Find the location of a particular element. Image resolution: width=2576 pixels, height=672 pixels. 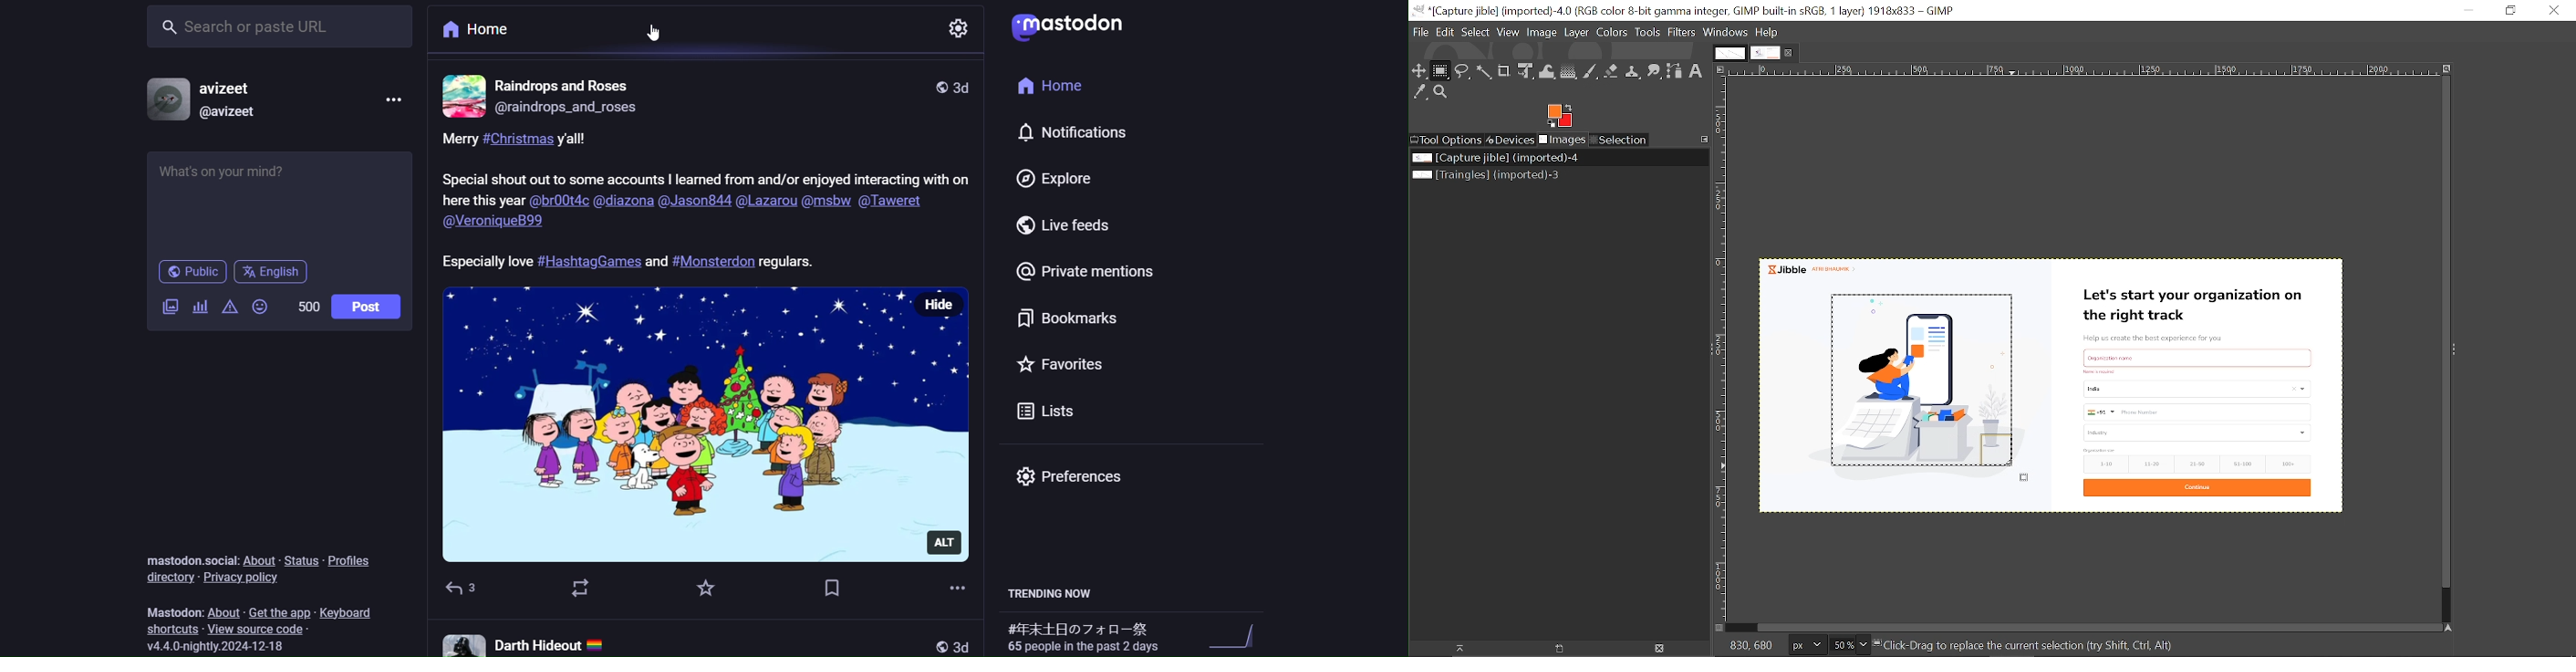

Current zoom is located at coordinates (1844, 645).